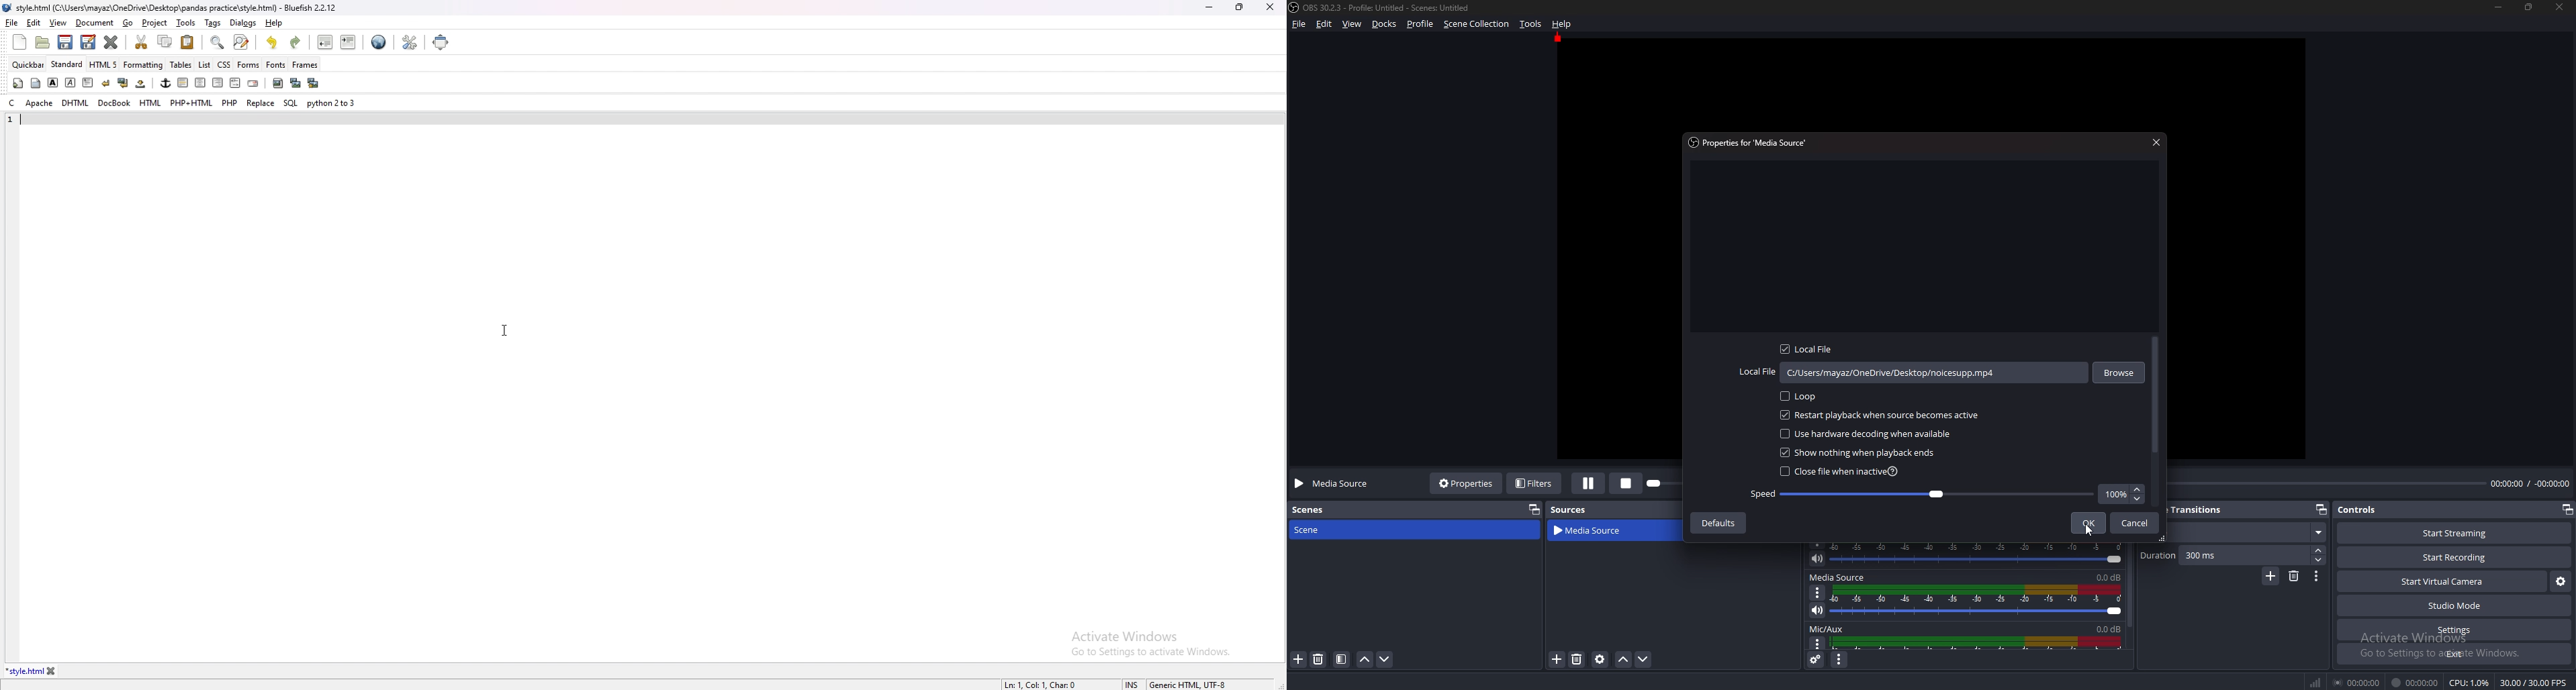 The height and width of the screenshot is (700, 2576). I want to click on body, so click(37, 82).